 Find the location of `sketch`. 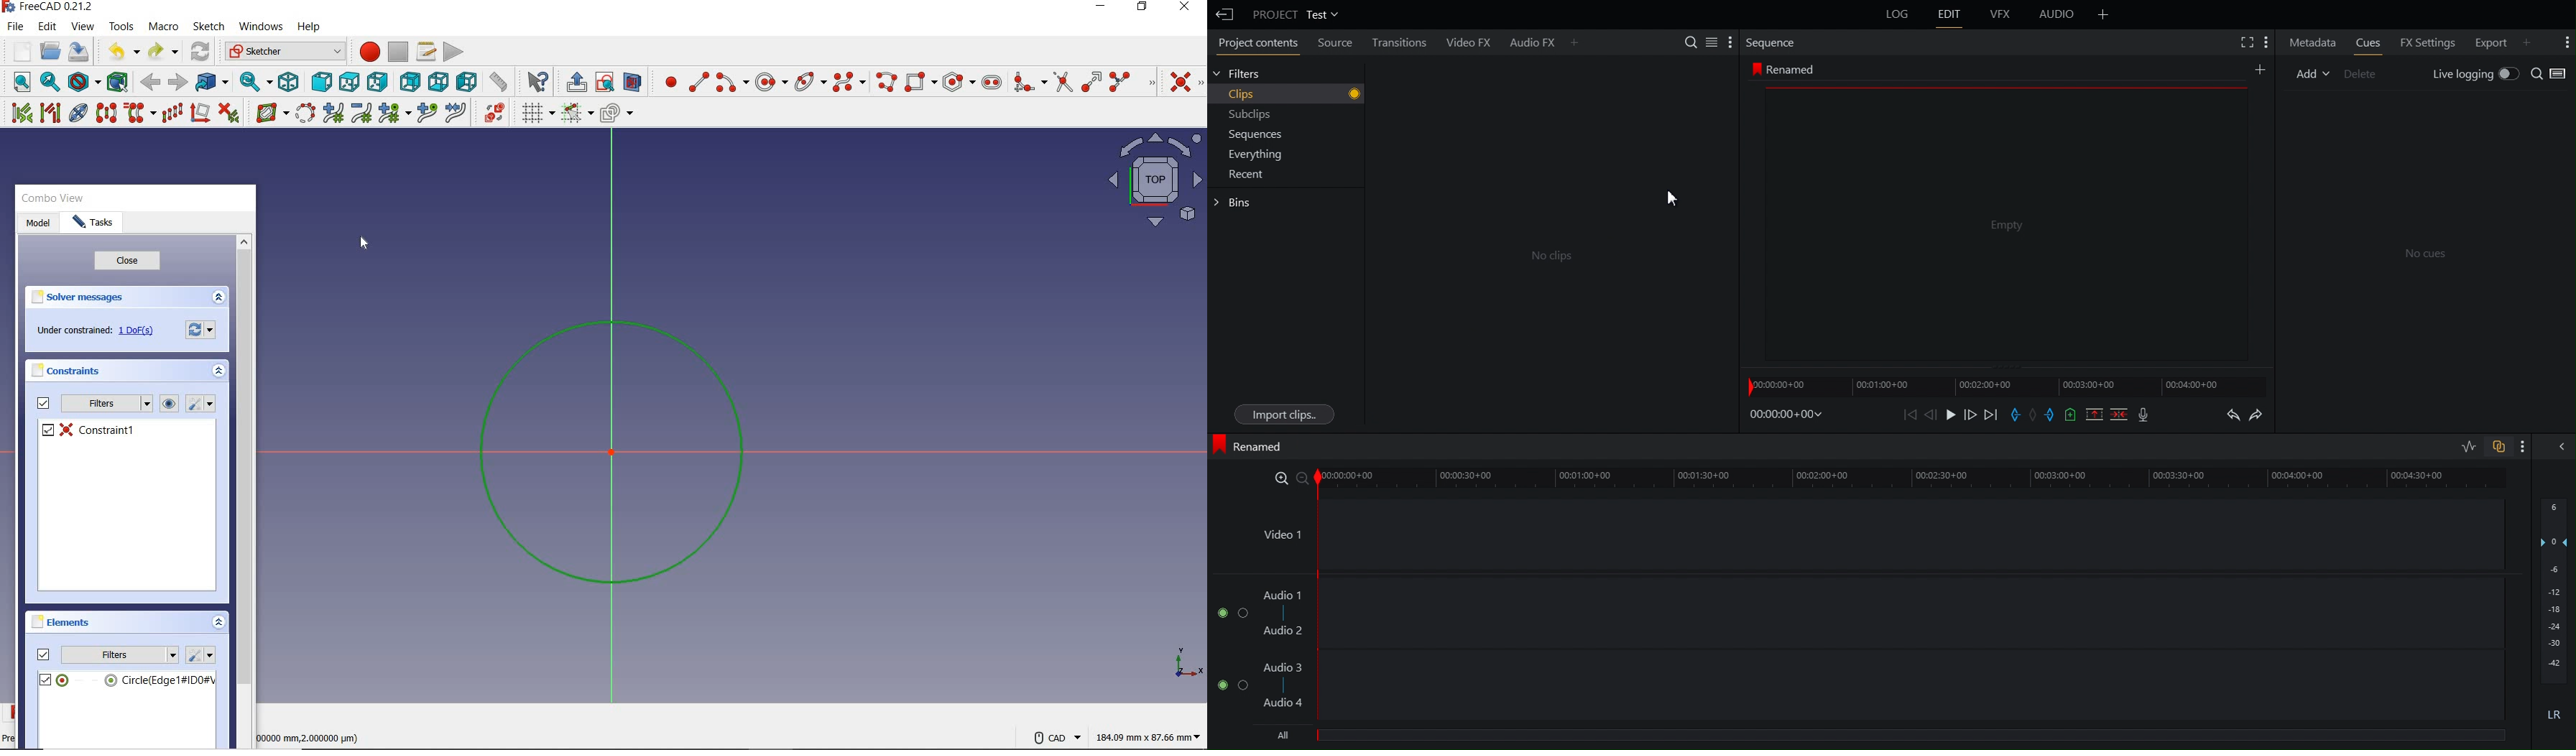

sketch is located at coordinates (210, 27).